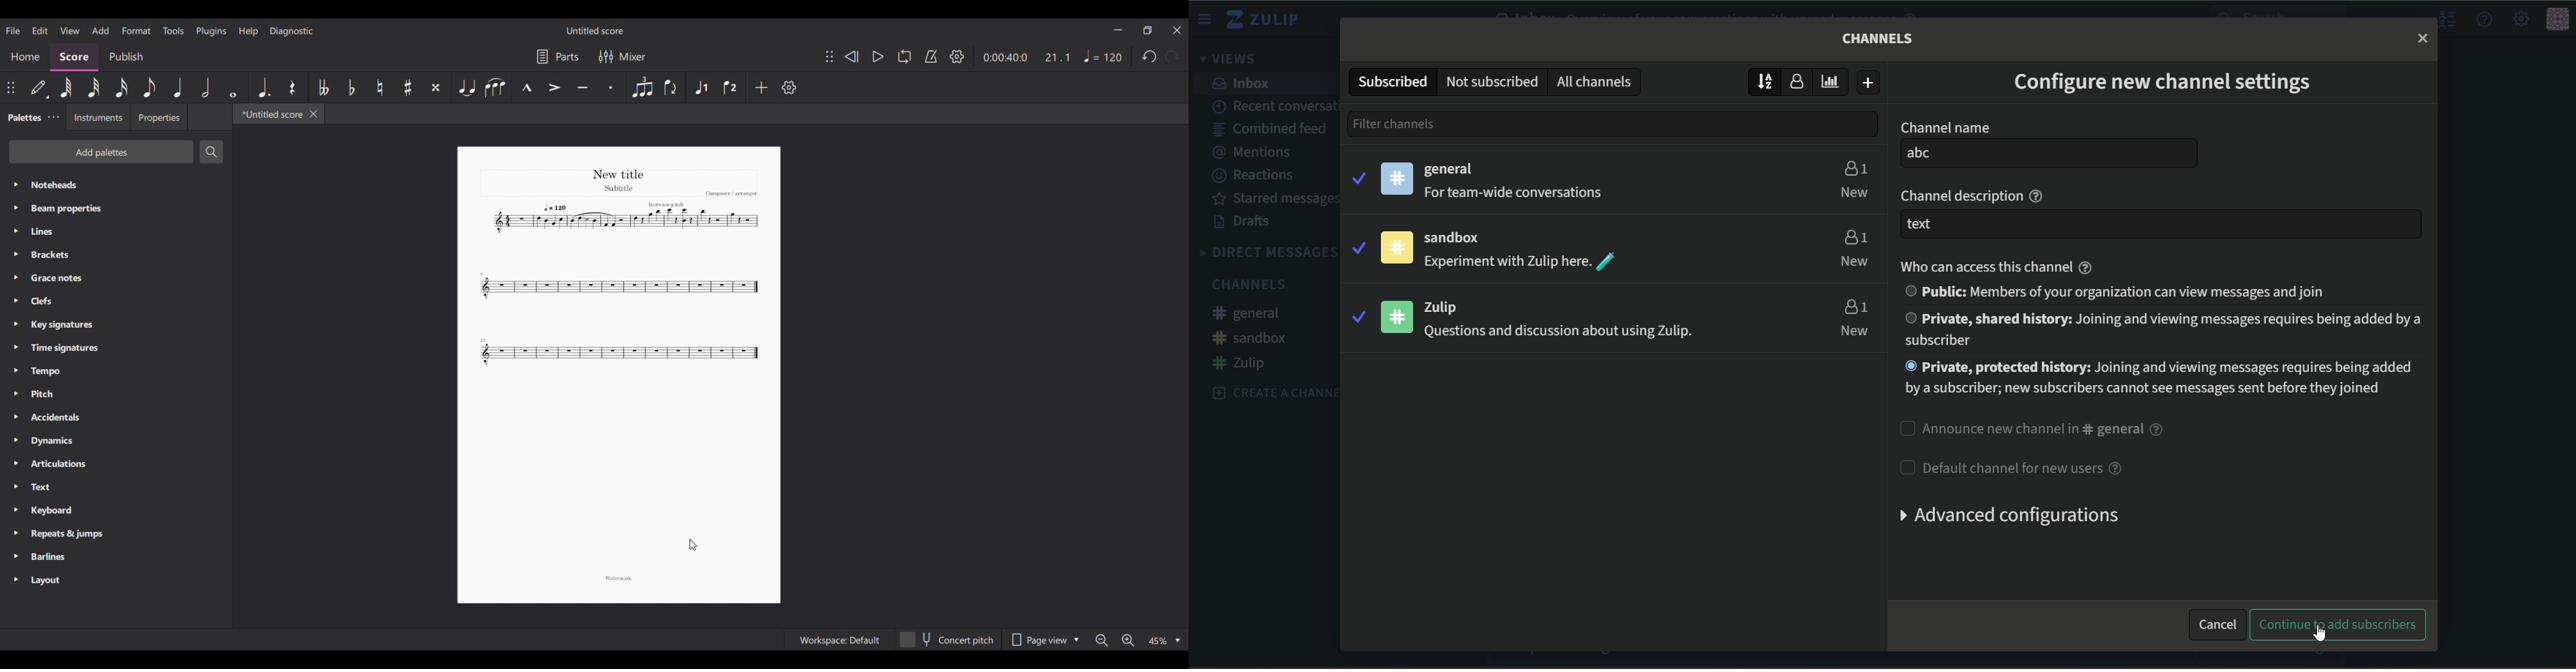 Image resolution: width=2576 pixels, height=672 pixels. Describe the element at coordinates (1357, 316) in the screenshot. I see `tick` at that location.